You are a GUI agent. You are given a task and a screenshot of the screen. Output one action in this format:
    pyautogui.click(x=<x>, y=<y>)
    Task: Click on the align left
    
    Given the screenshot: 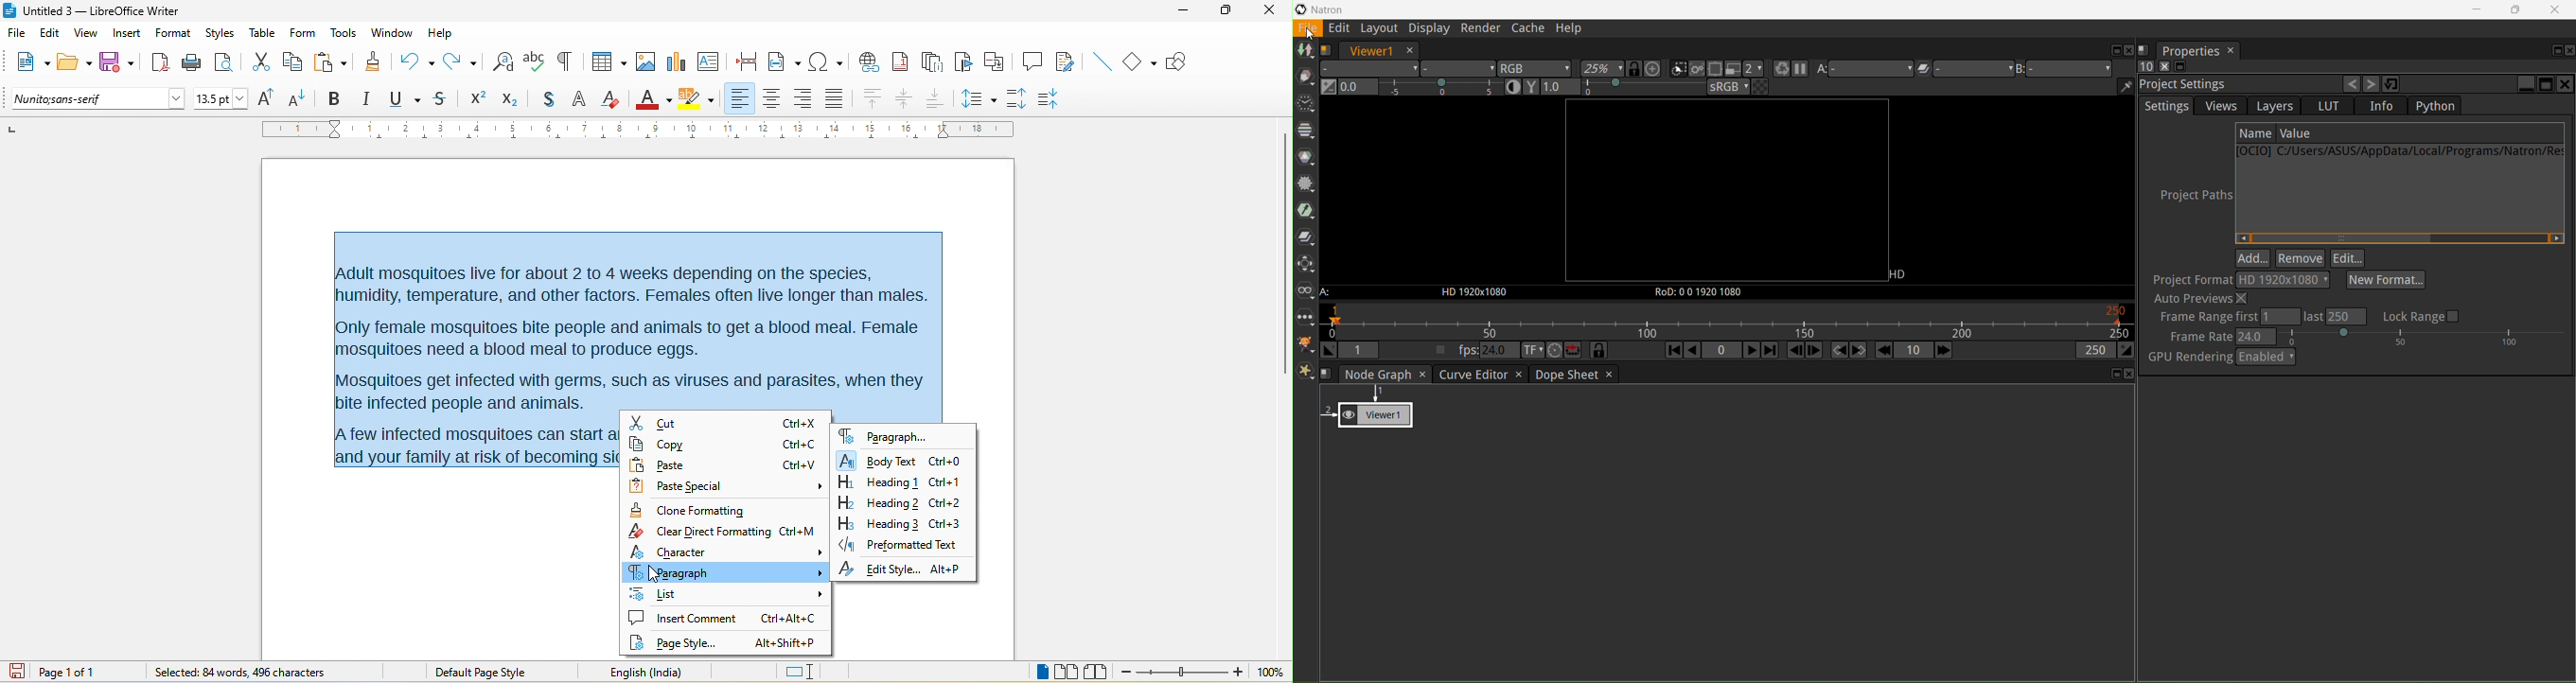 What is the action you would take?
    pyautogui.click(x=739, y=97)
    